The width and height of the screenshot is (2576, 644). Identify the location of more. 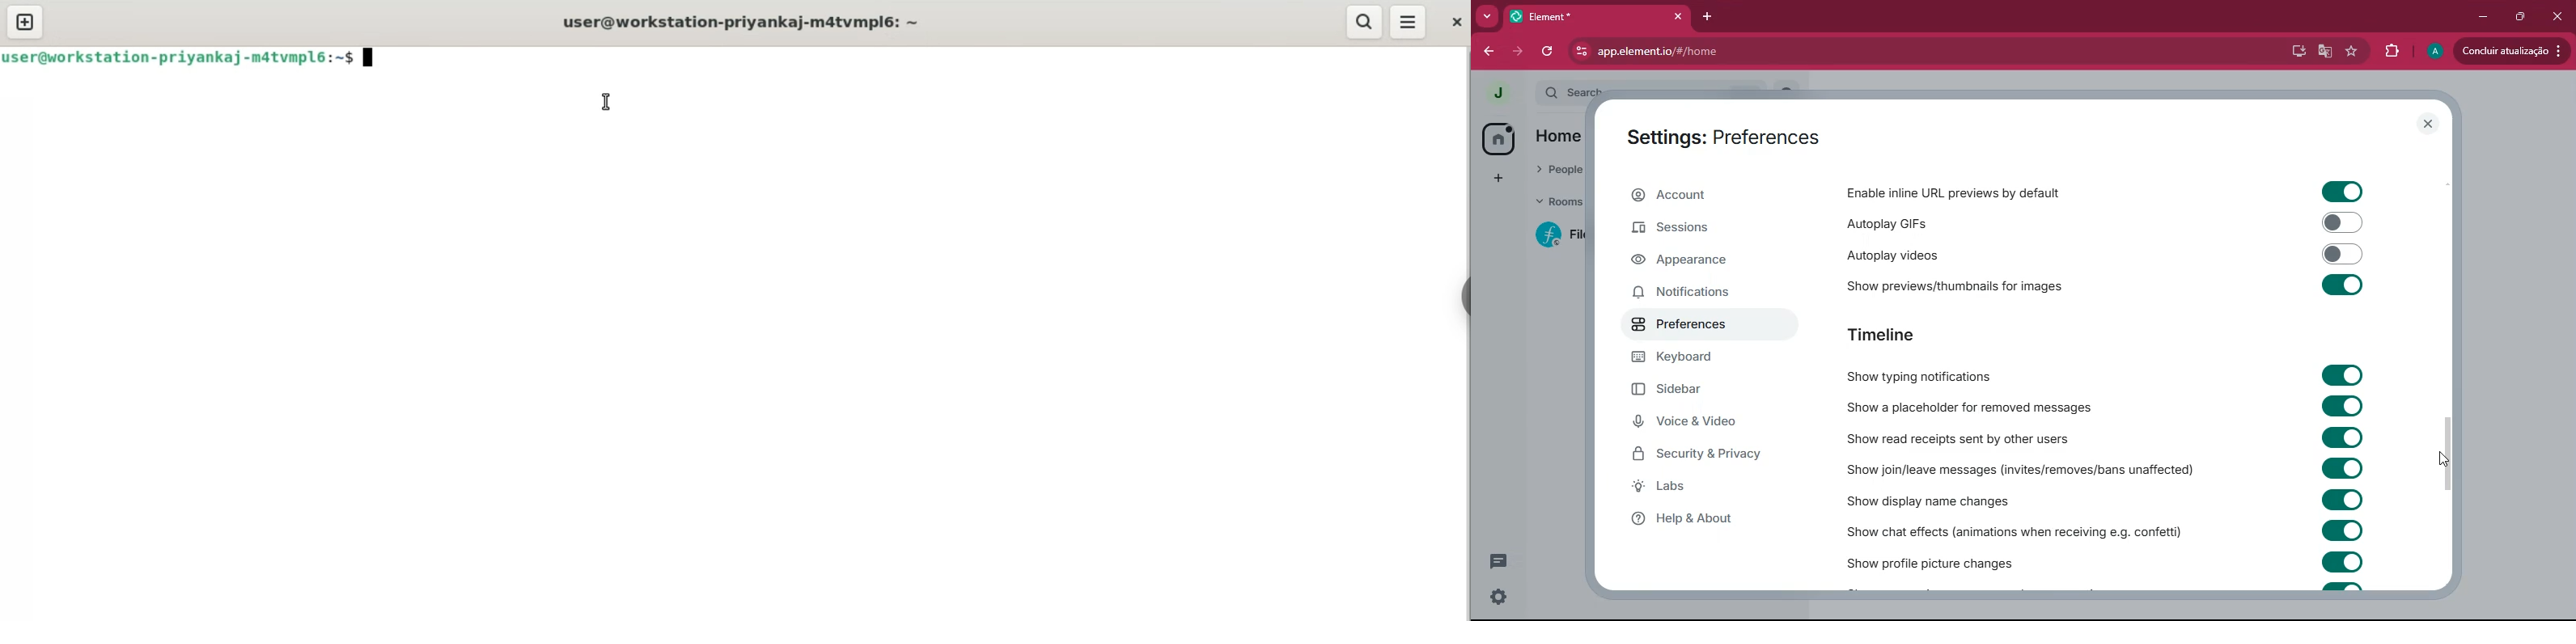
(1488, 17).